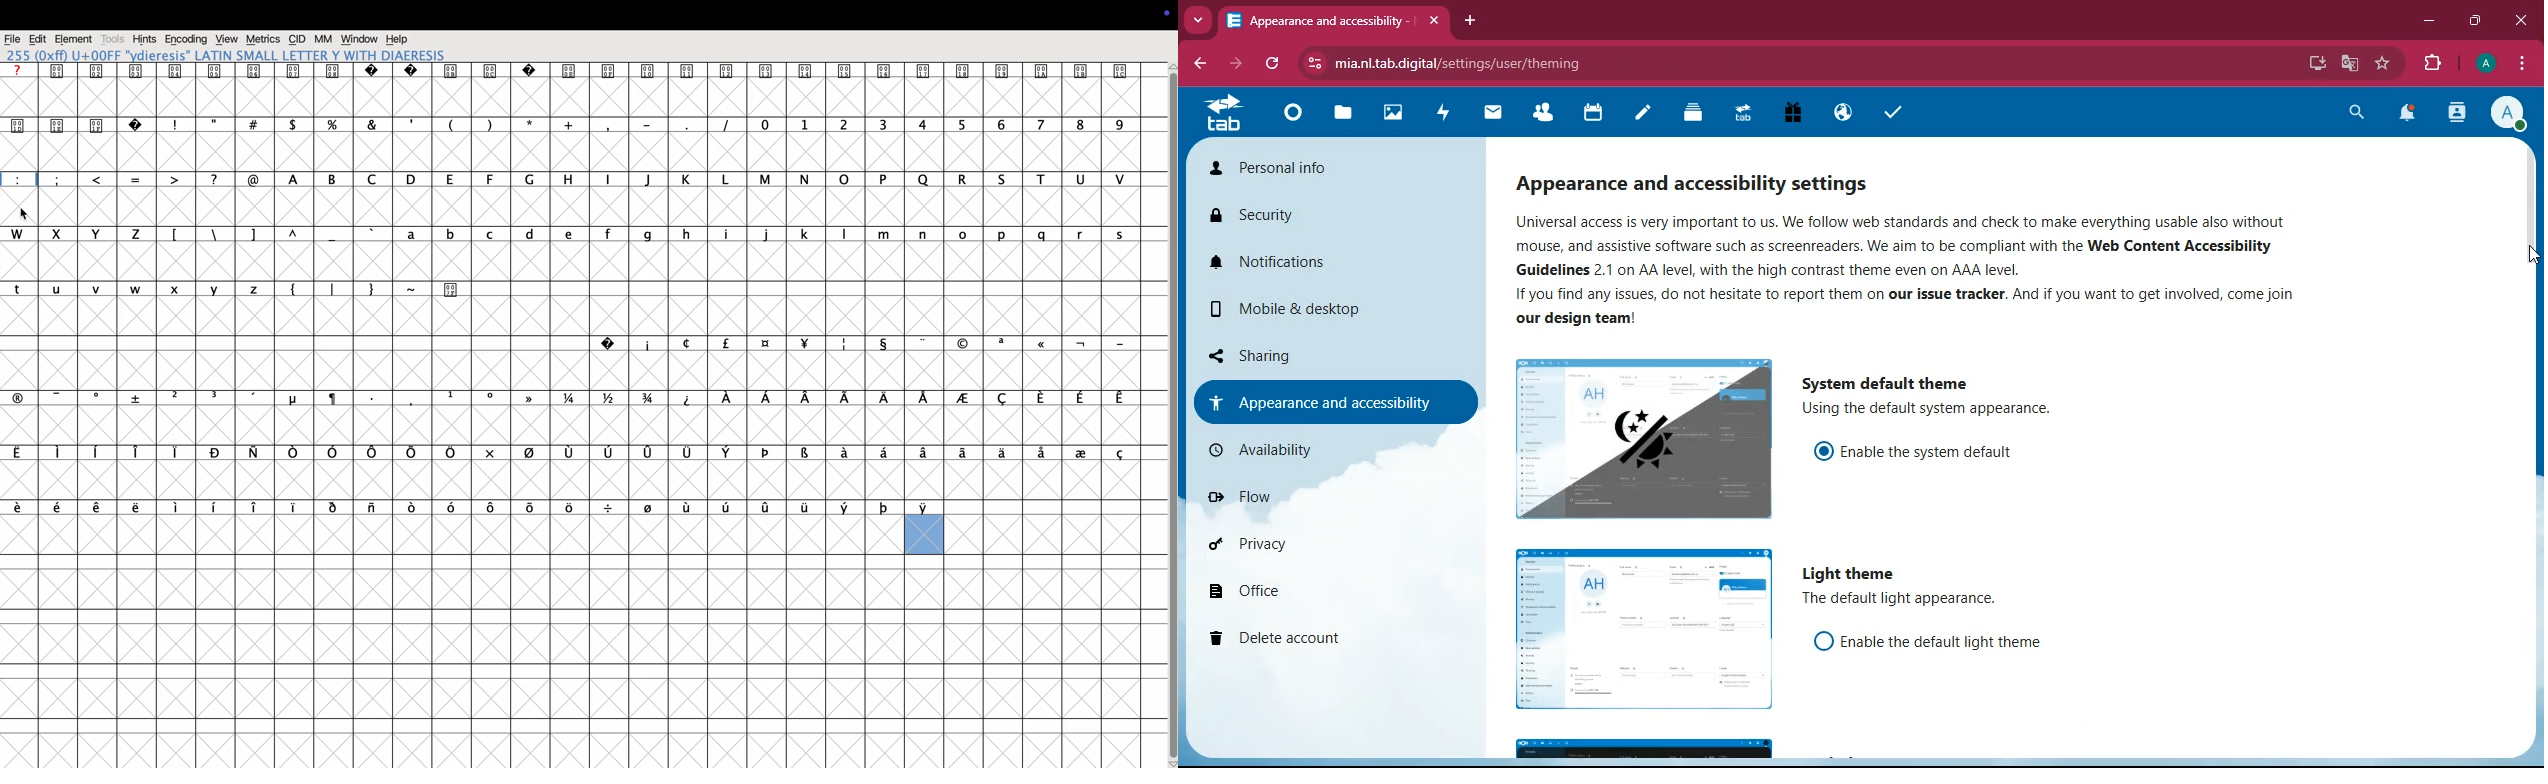 This screenshot has height=784, width=2548. What do you see at coordinates (2525, 205) in the screenshot?
I see `scroll bar` at bounding box center [2525, 205].